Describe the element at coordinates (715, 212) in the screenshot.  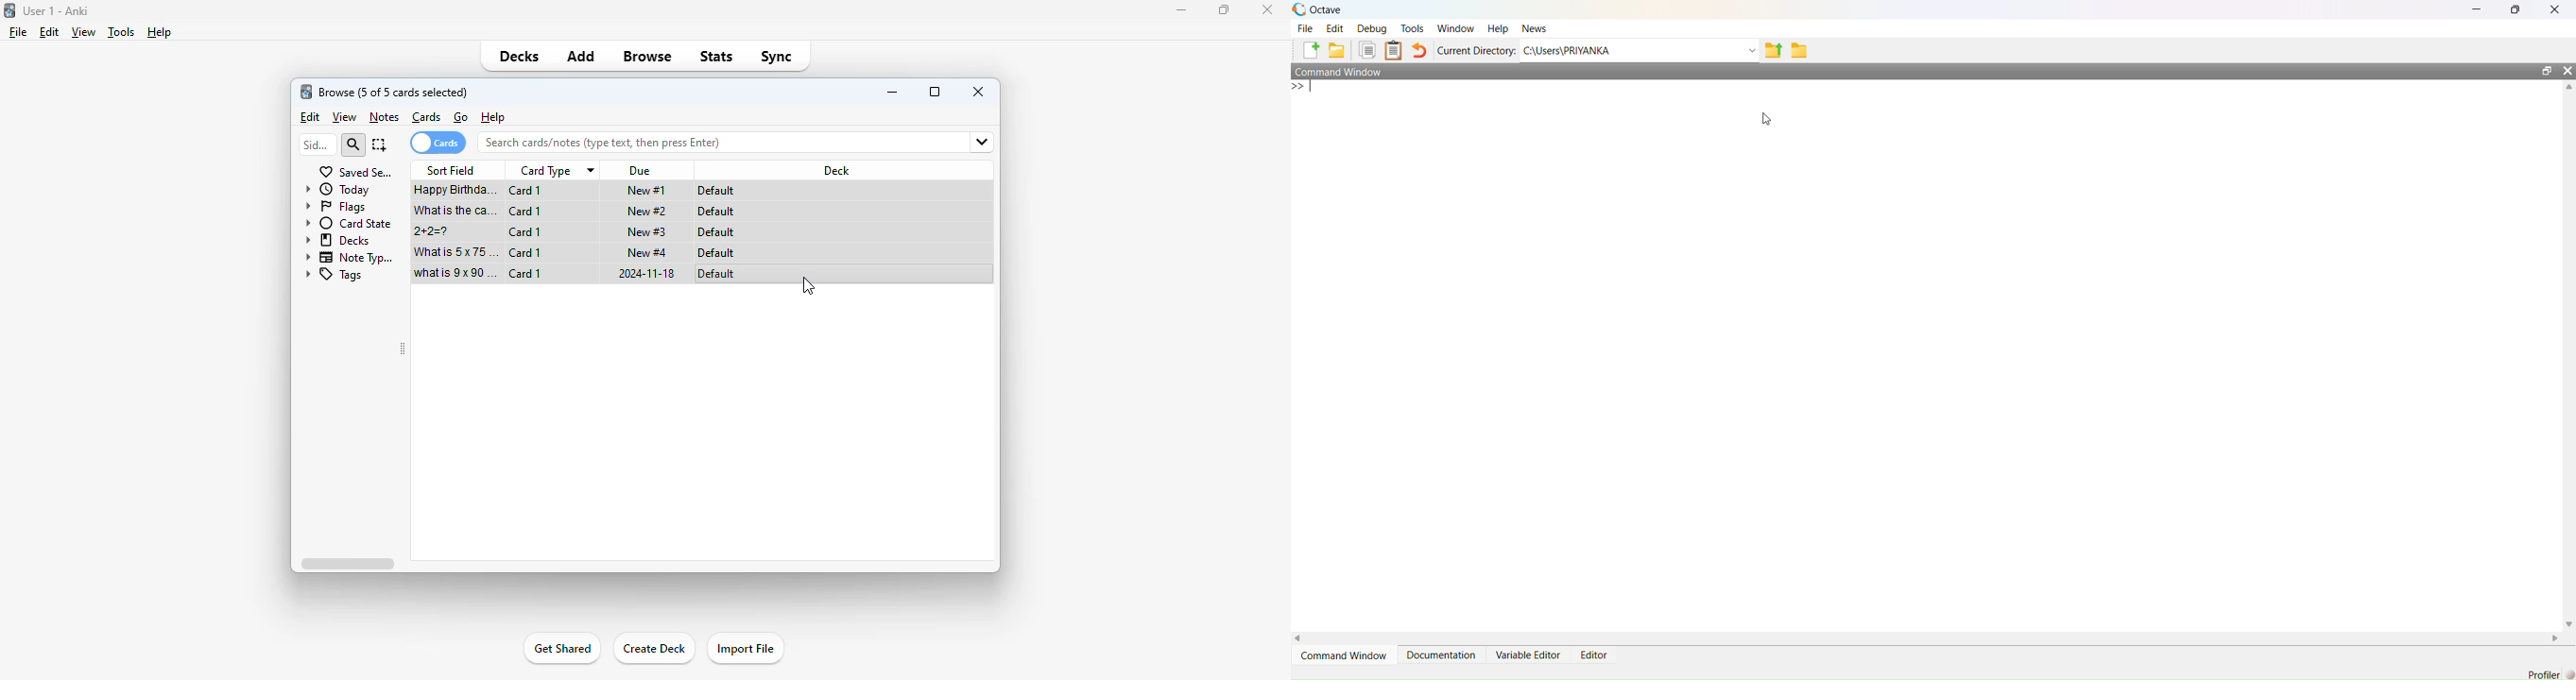
I see `default` at that location.